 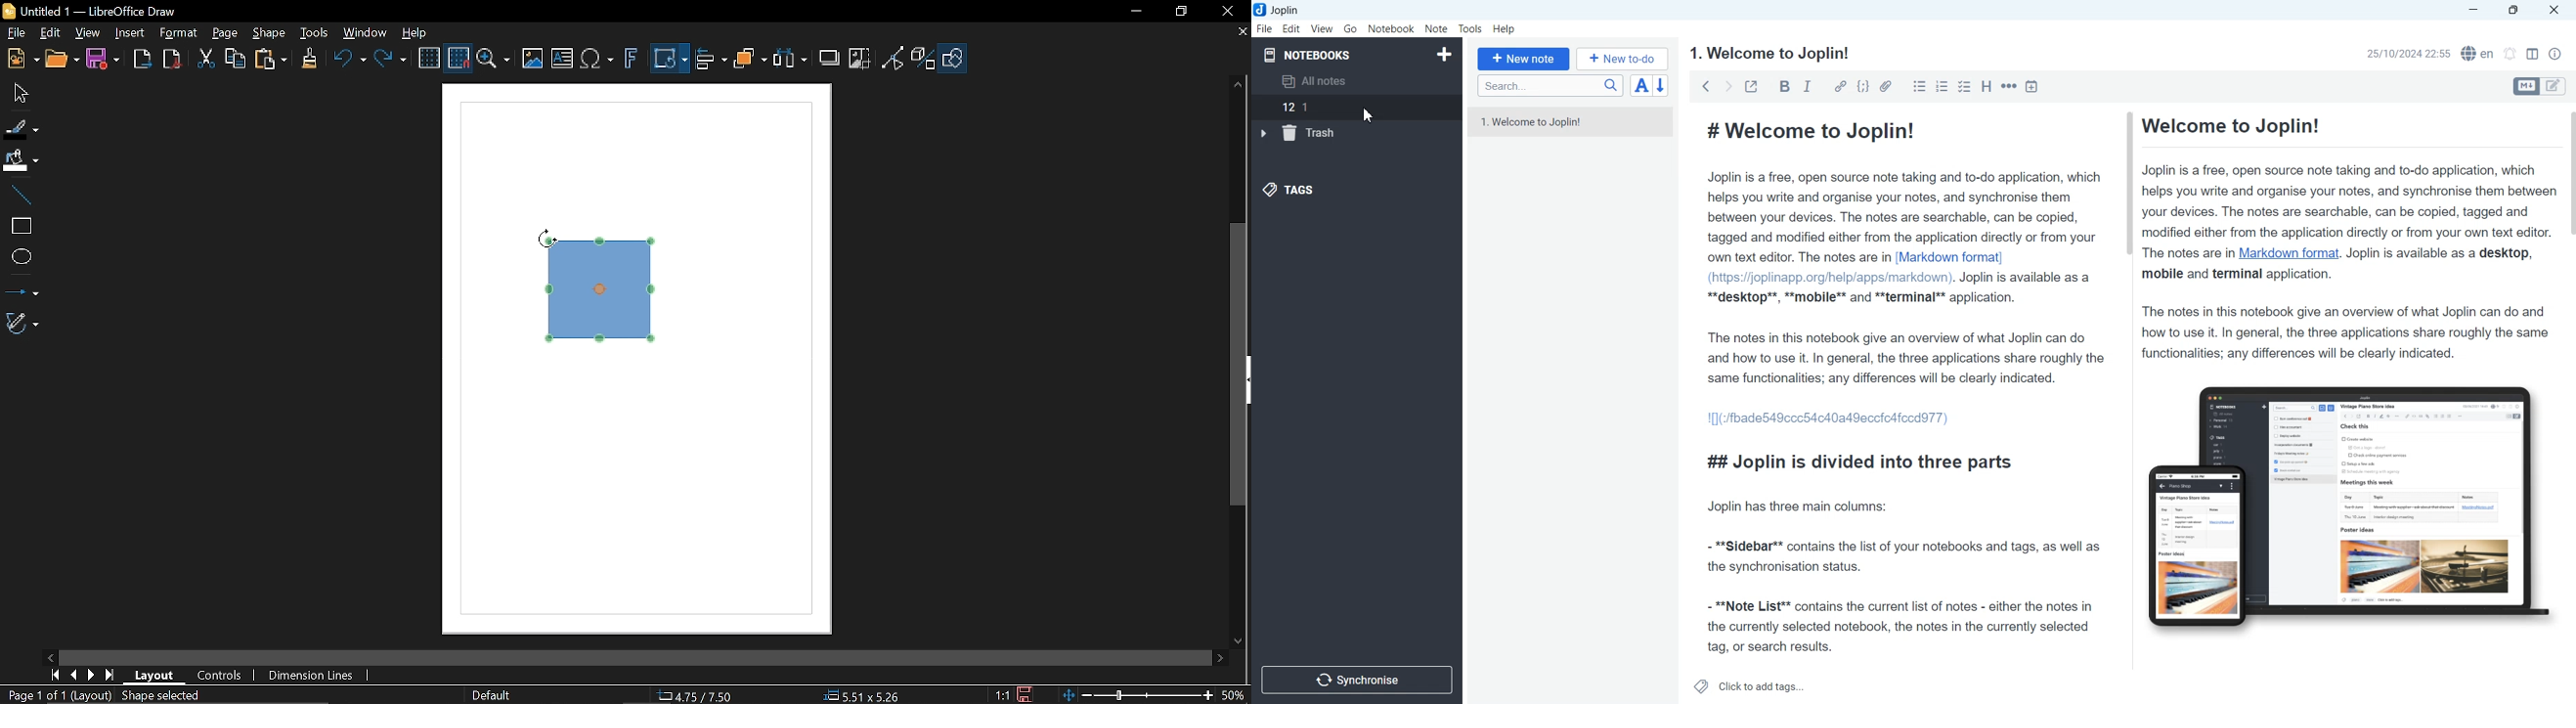 I want to click on Vertical scrollbar, so click(x=1242, y=367).